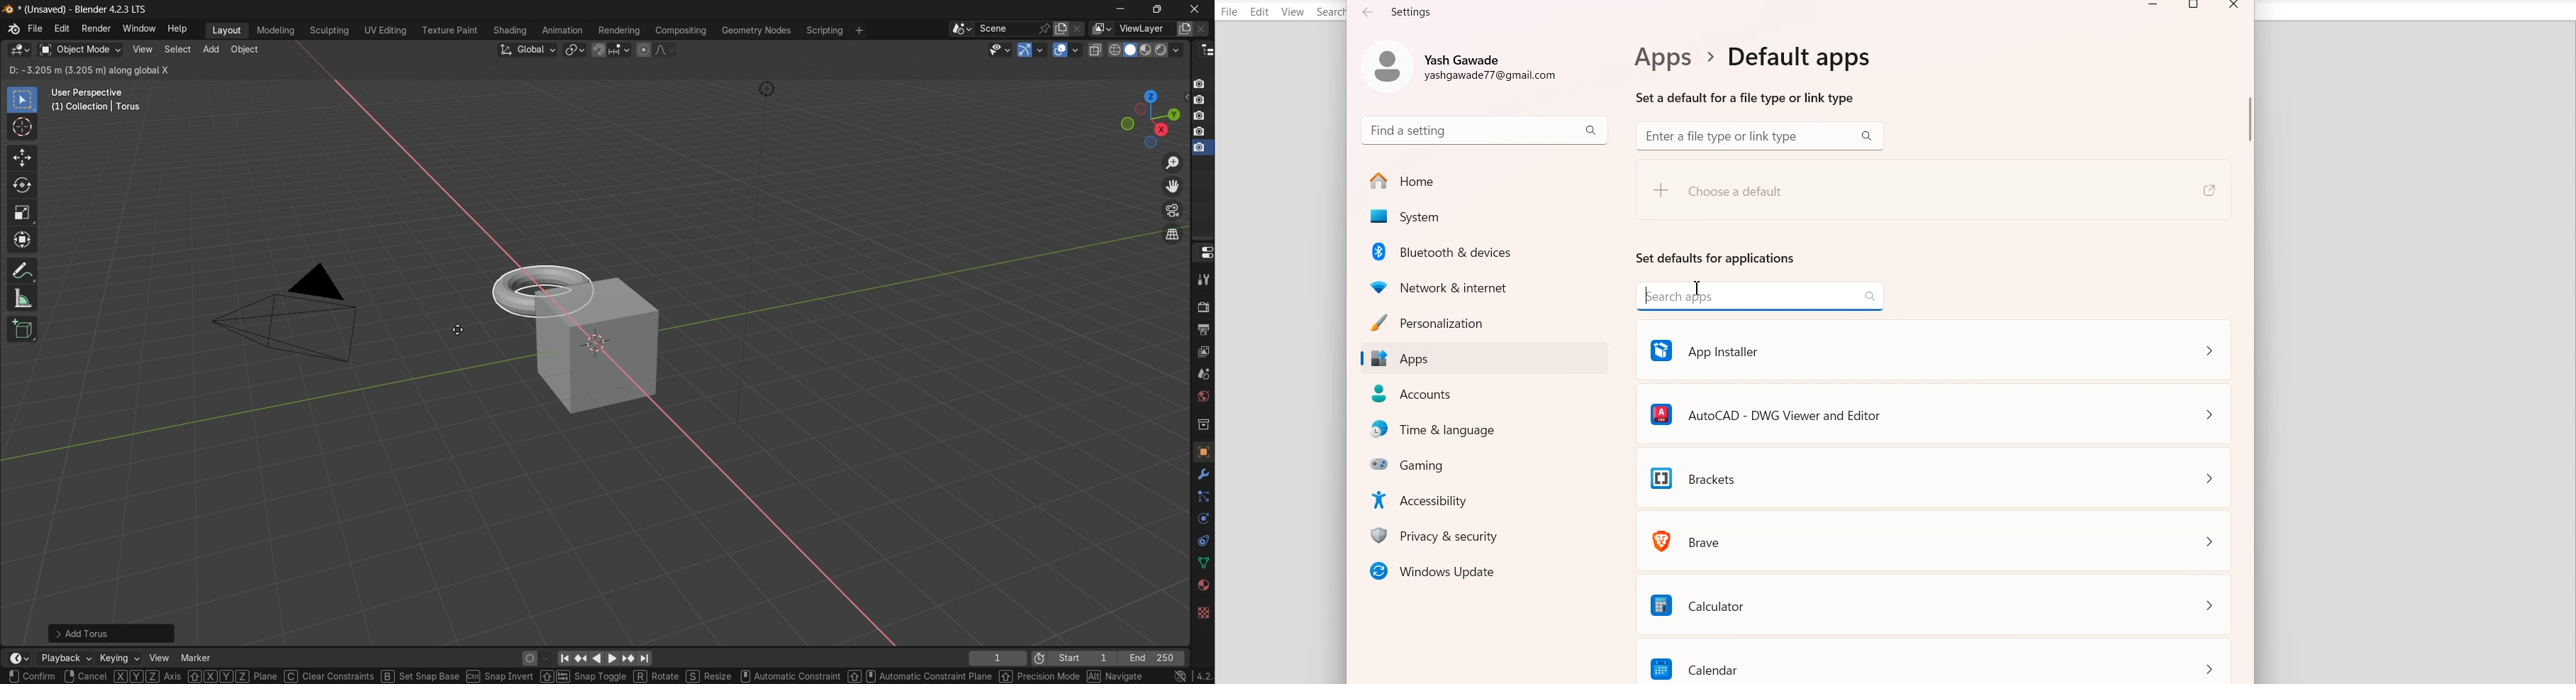 Image resolution: width=2576 pixels, height=700 pixels. Describe the element at coordinates (1936, 539) in the screenshot. I see `Brave` at that location.